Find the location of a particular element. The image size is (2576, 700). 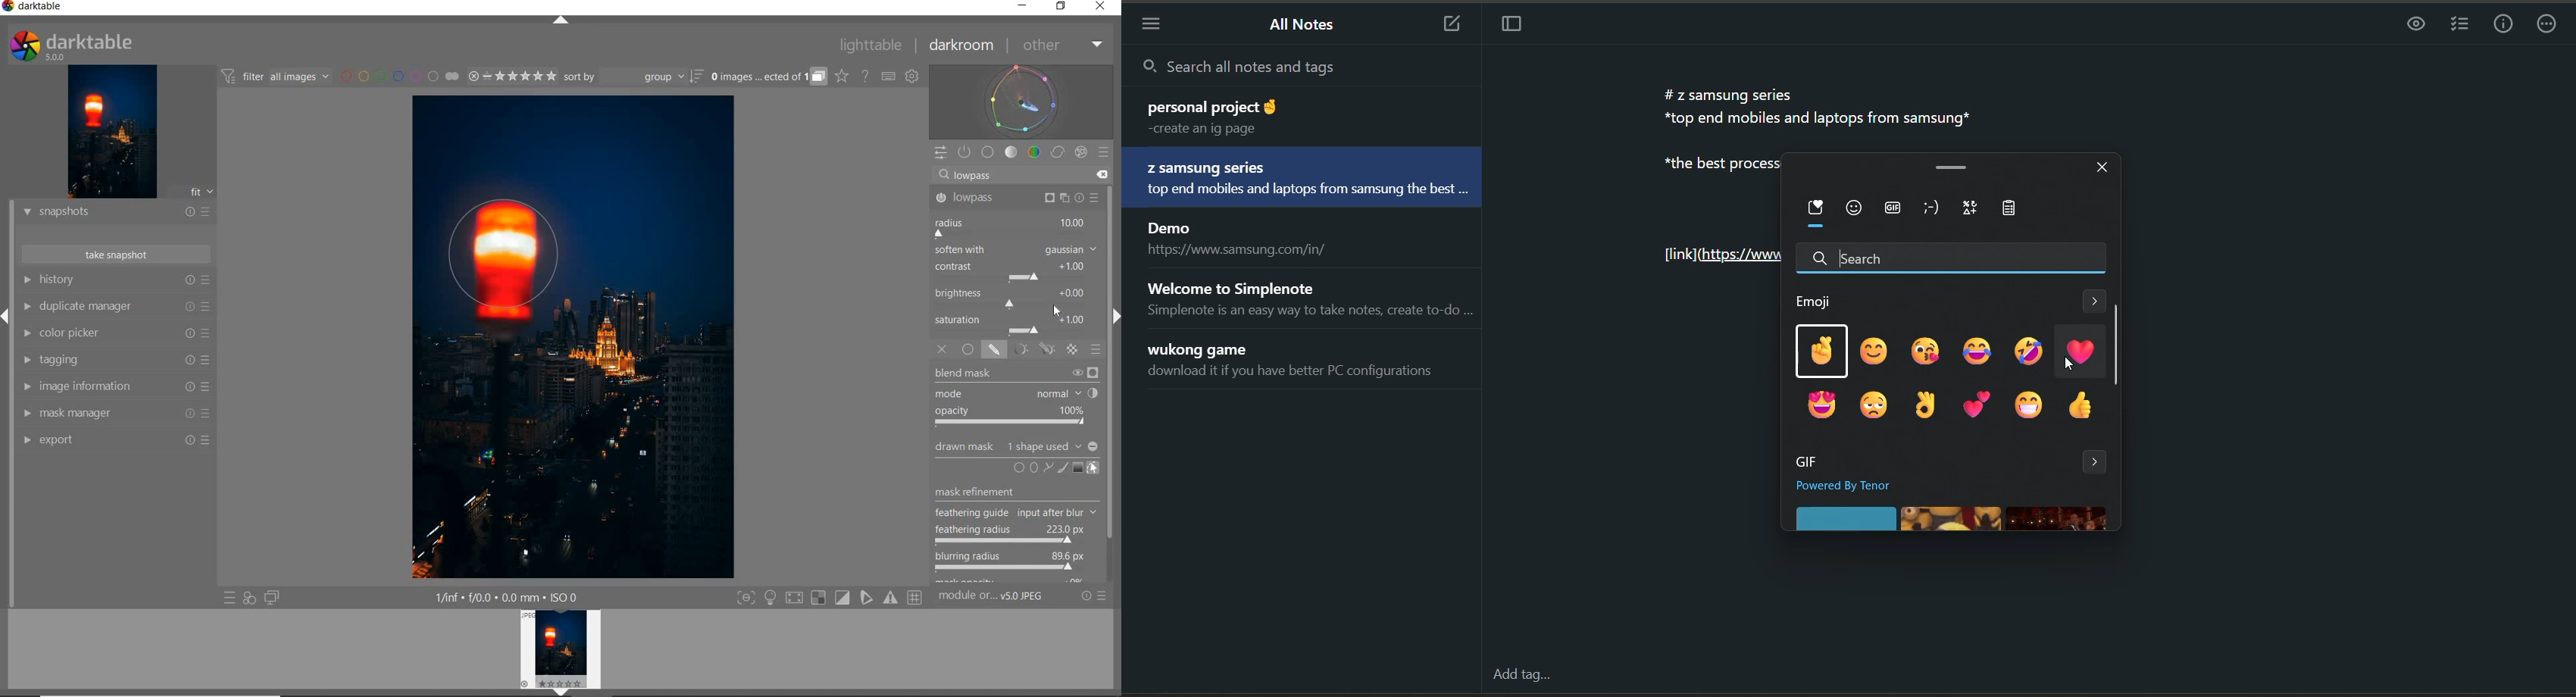

insert checklist is located at coordinates (2457, 24).